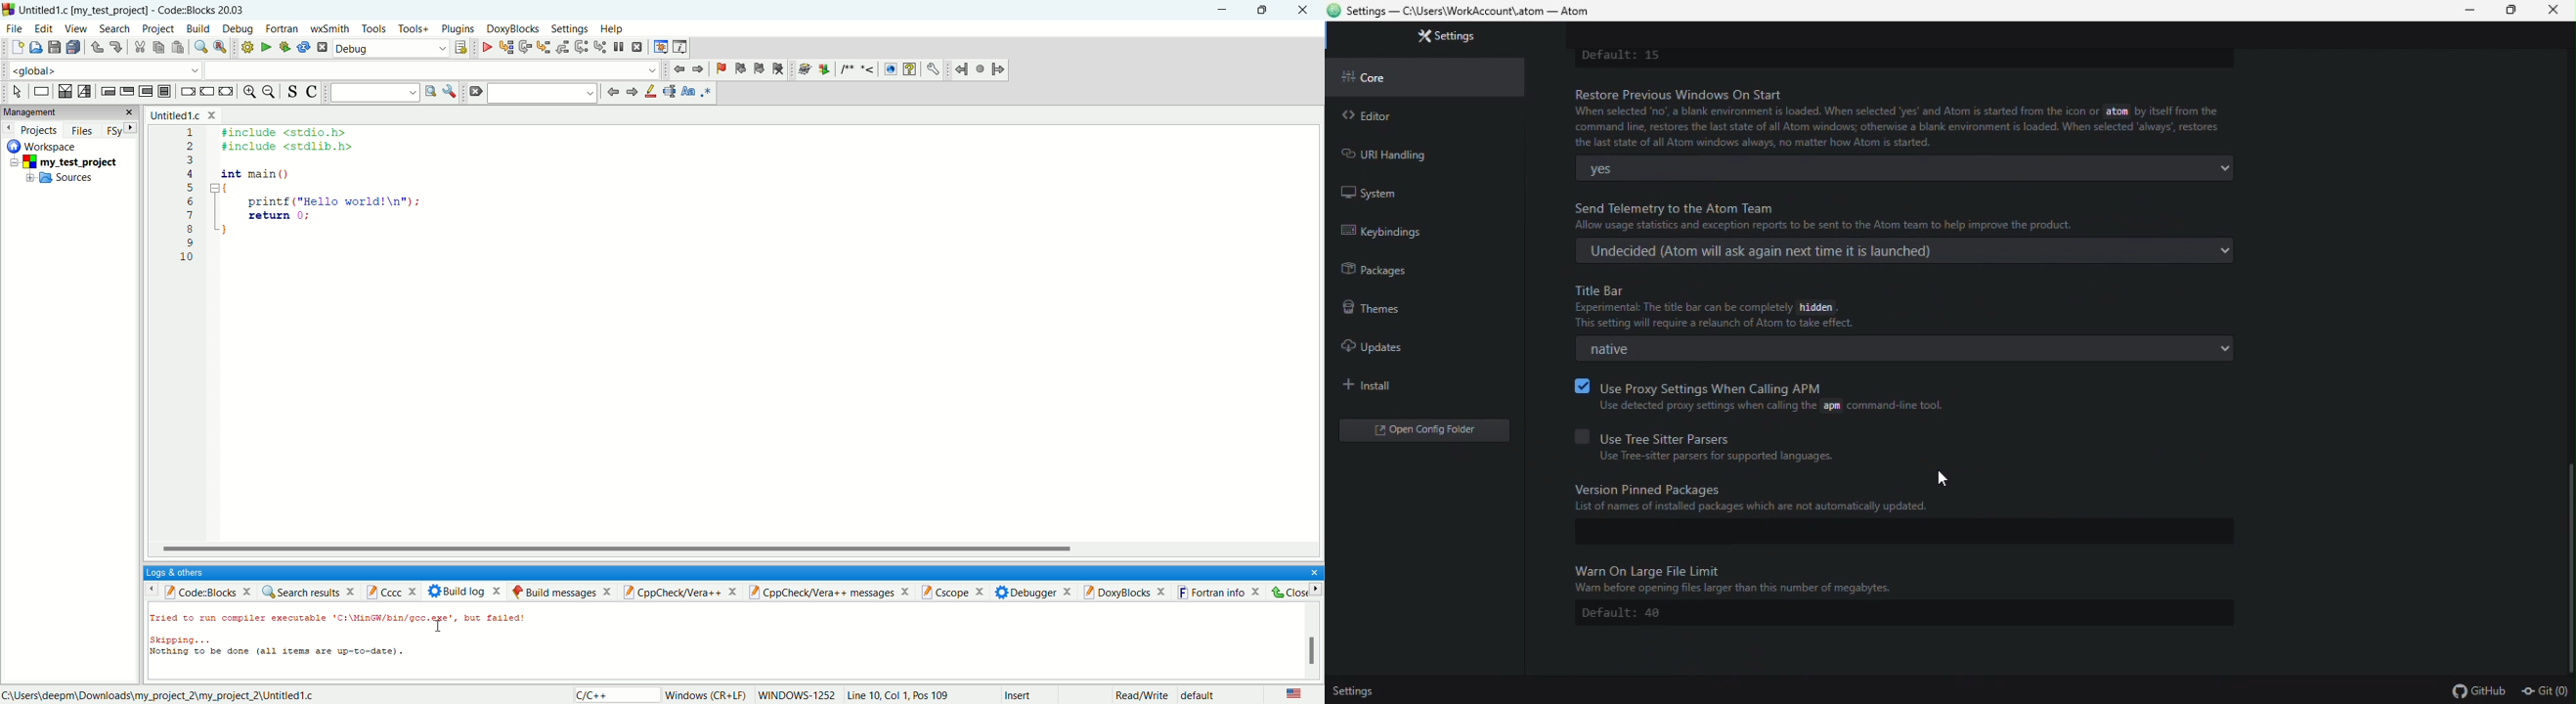 Image resolution: width=2576 pixels, height=728 pixels. I want to click on jump back, so click(613, 92).